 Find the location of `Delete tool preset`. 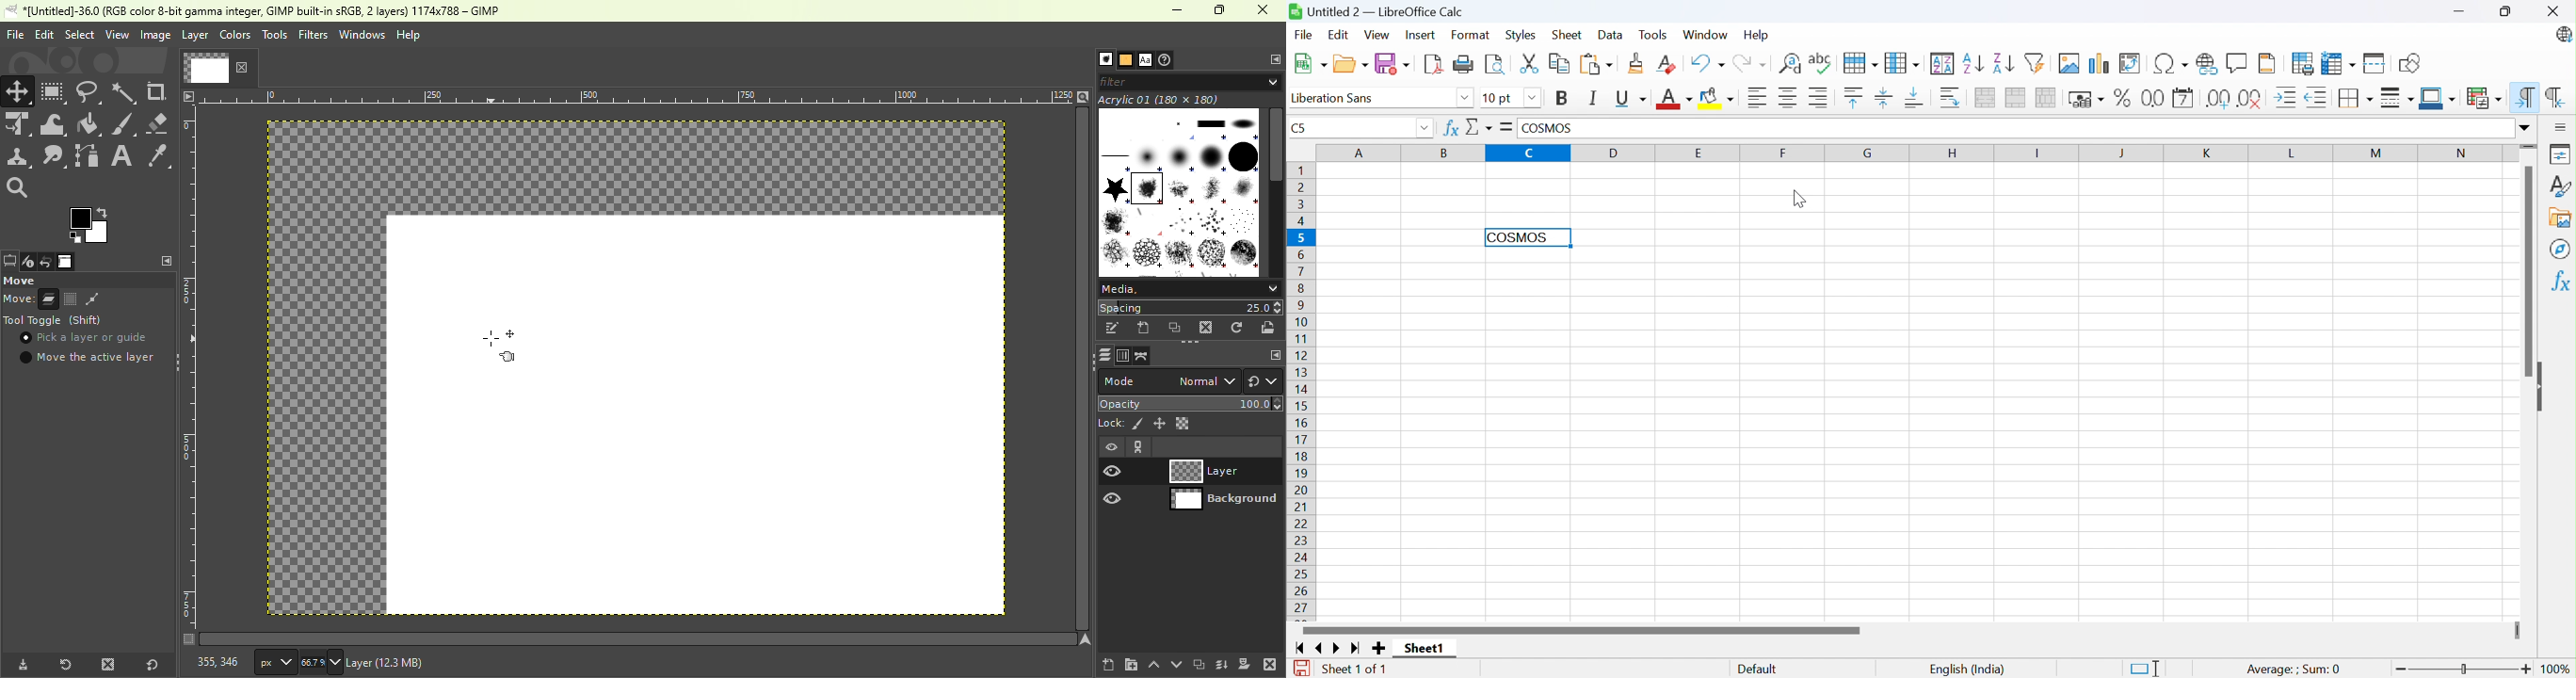

Delete tool preset is located at coordinates (107, 663).